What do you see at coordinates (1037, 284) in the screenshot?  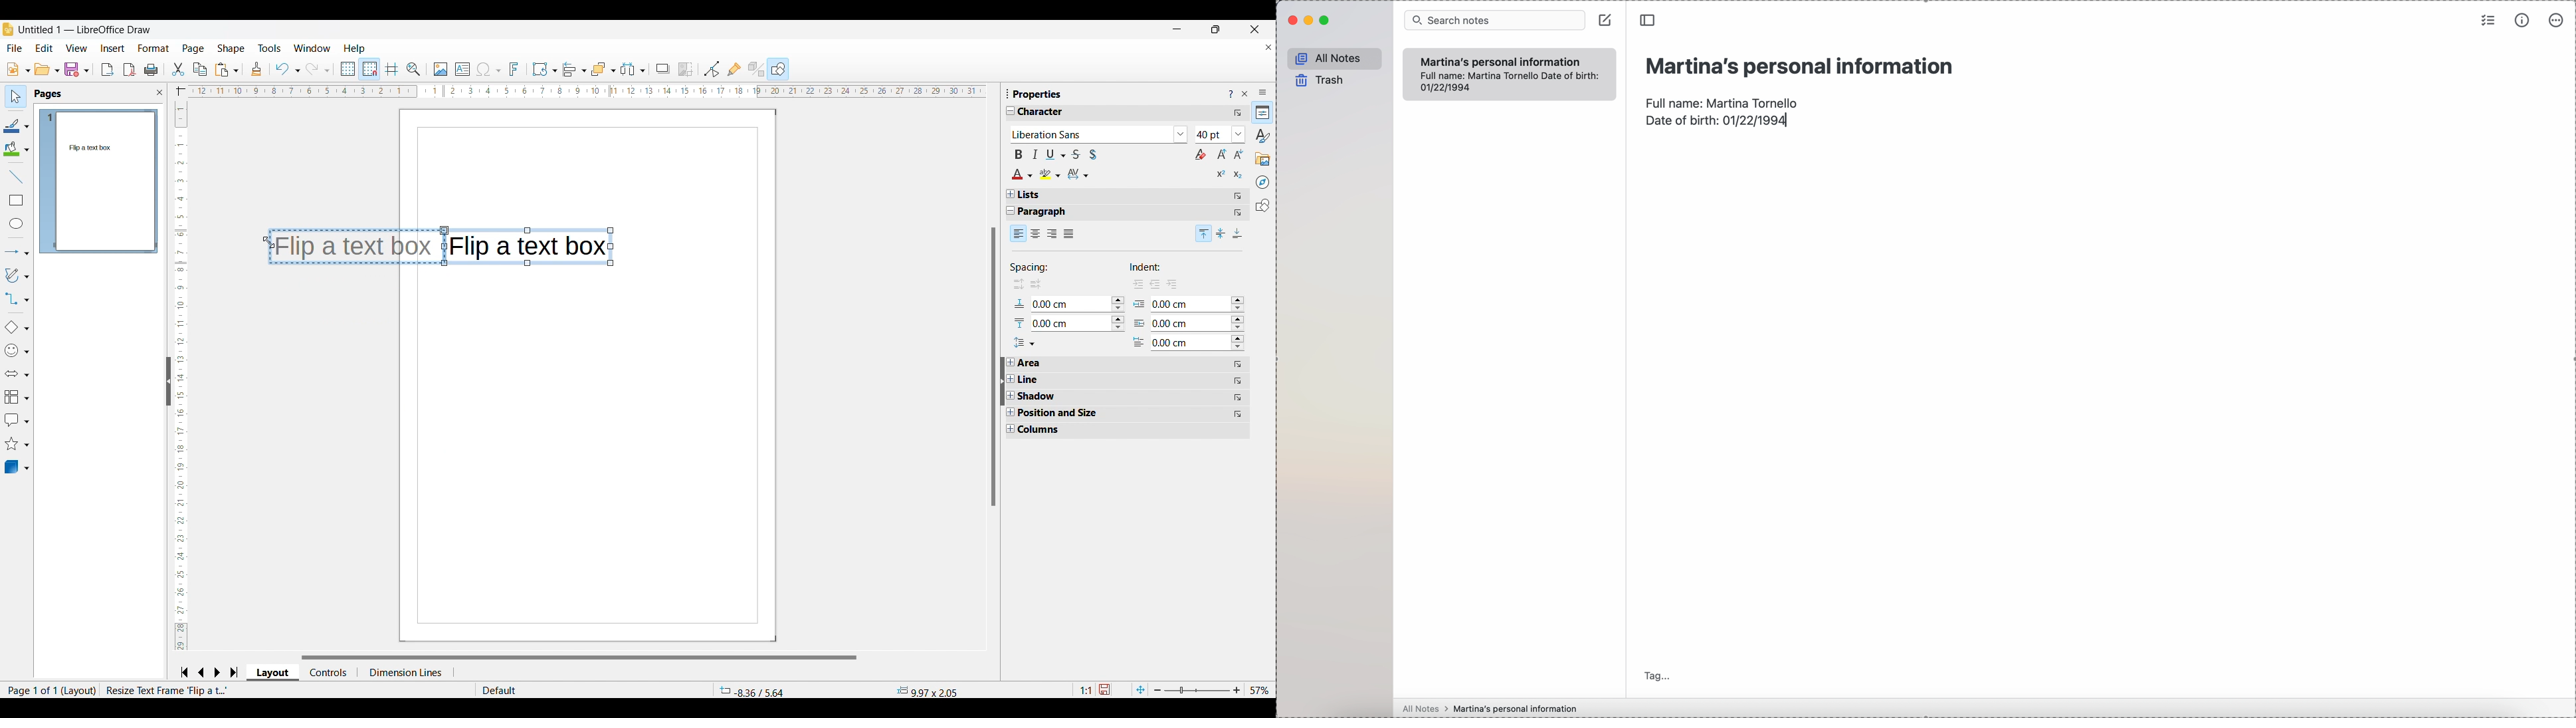 I see `decrease space` at bounding box center [1037, 284].